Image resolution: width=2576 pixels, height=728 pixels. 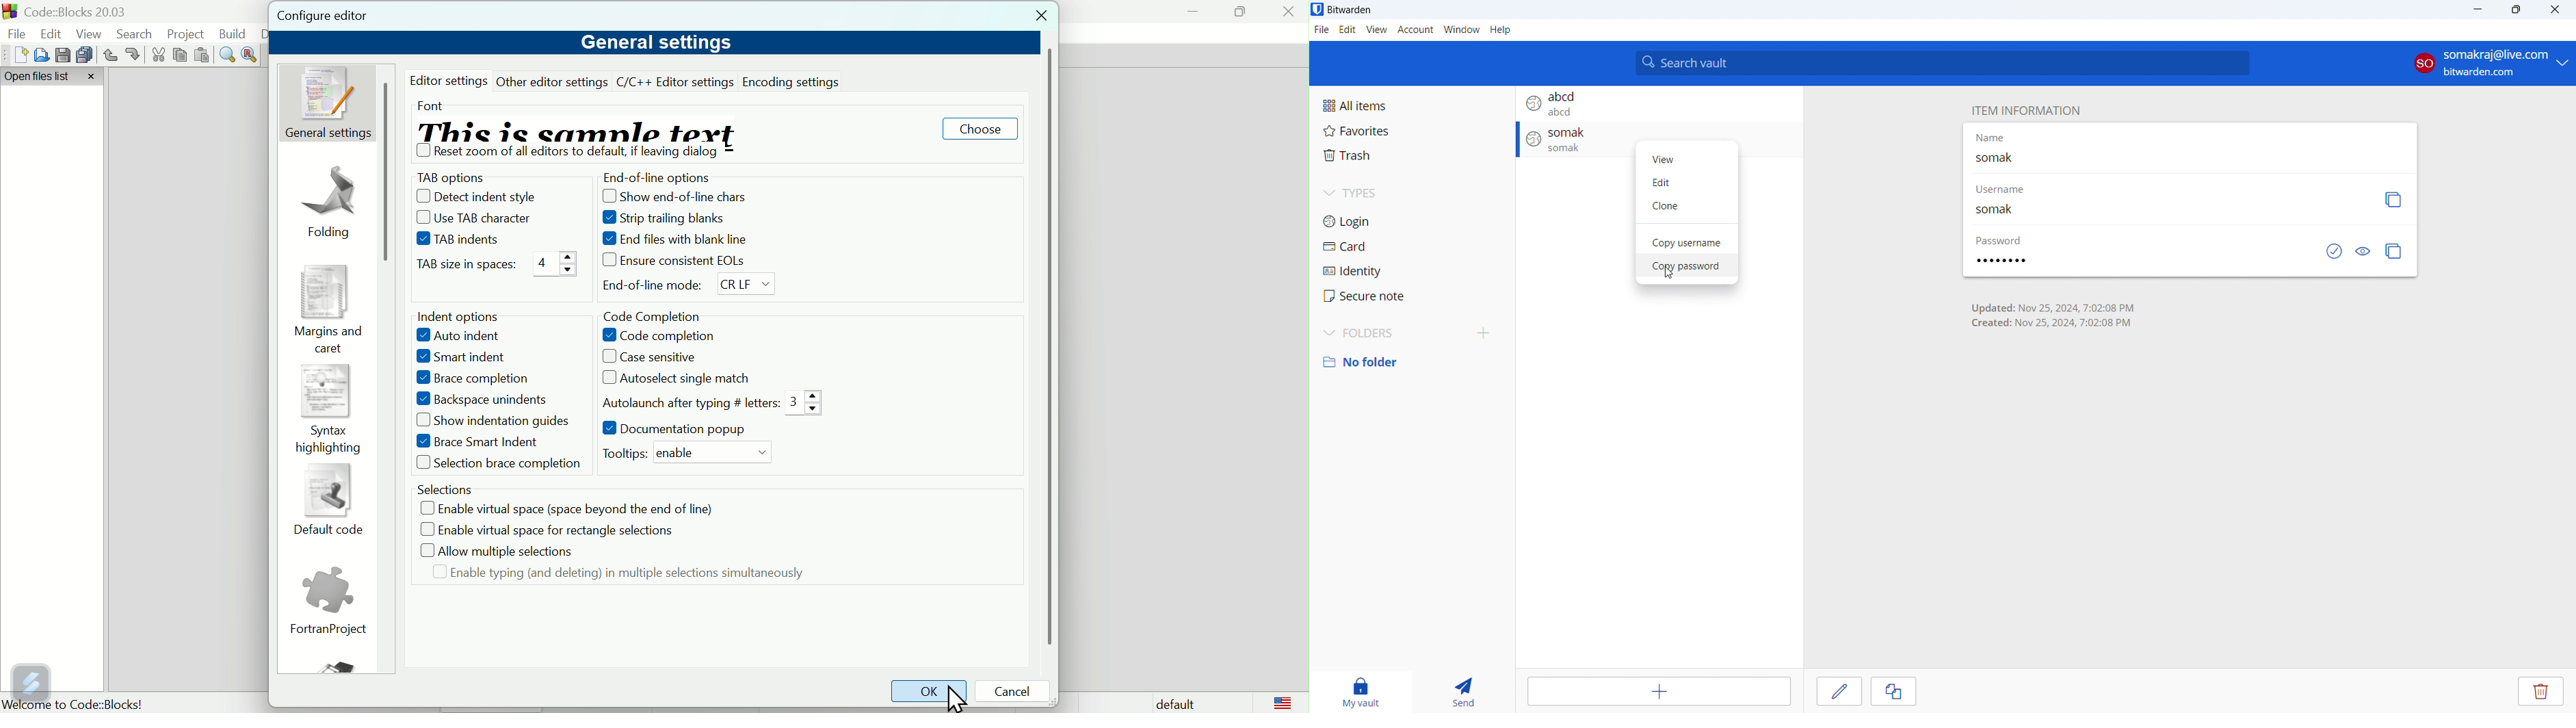 I want to click on edit, so click(x=1687, y=181).